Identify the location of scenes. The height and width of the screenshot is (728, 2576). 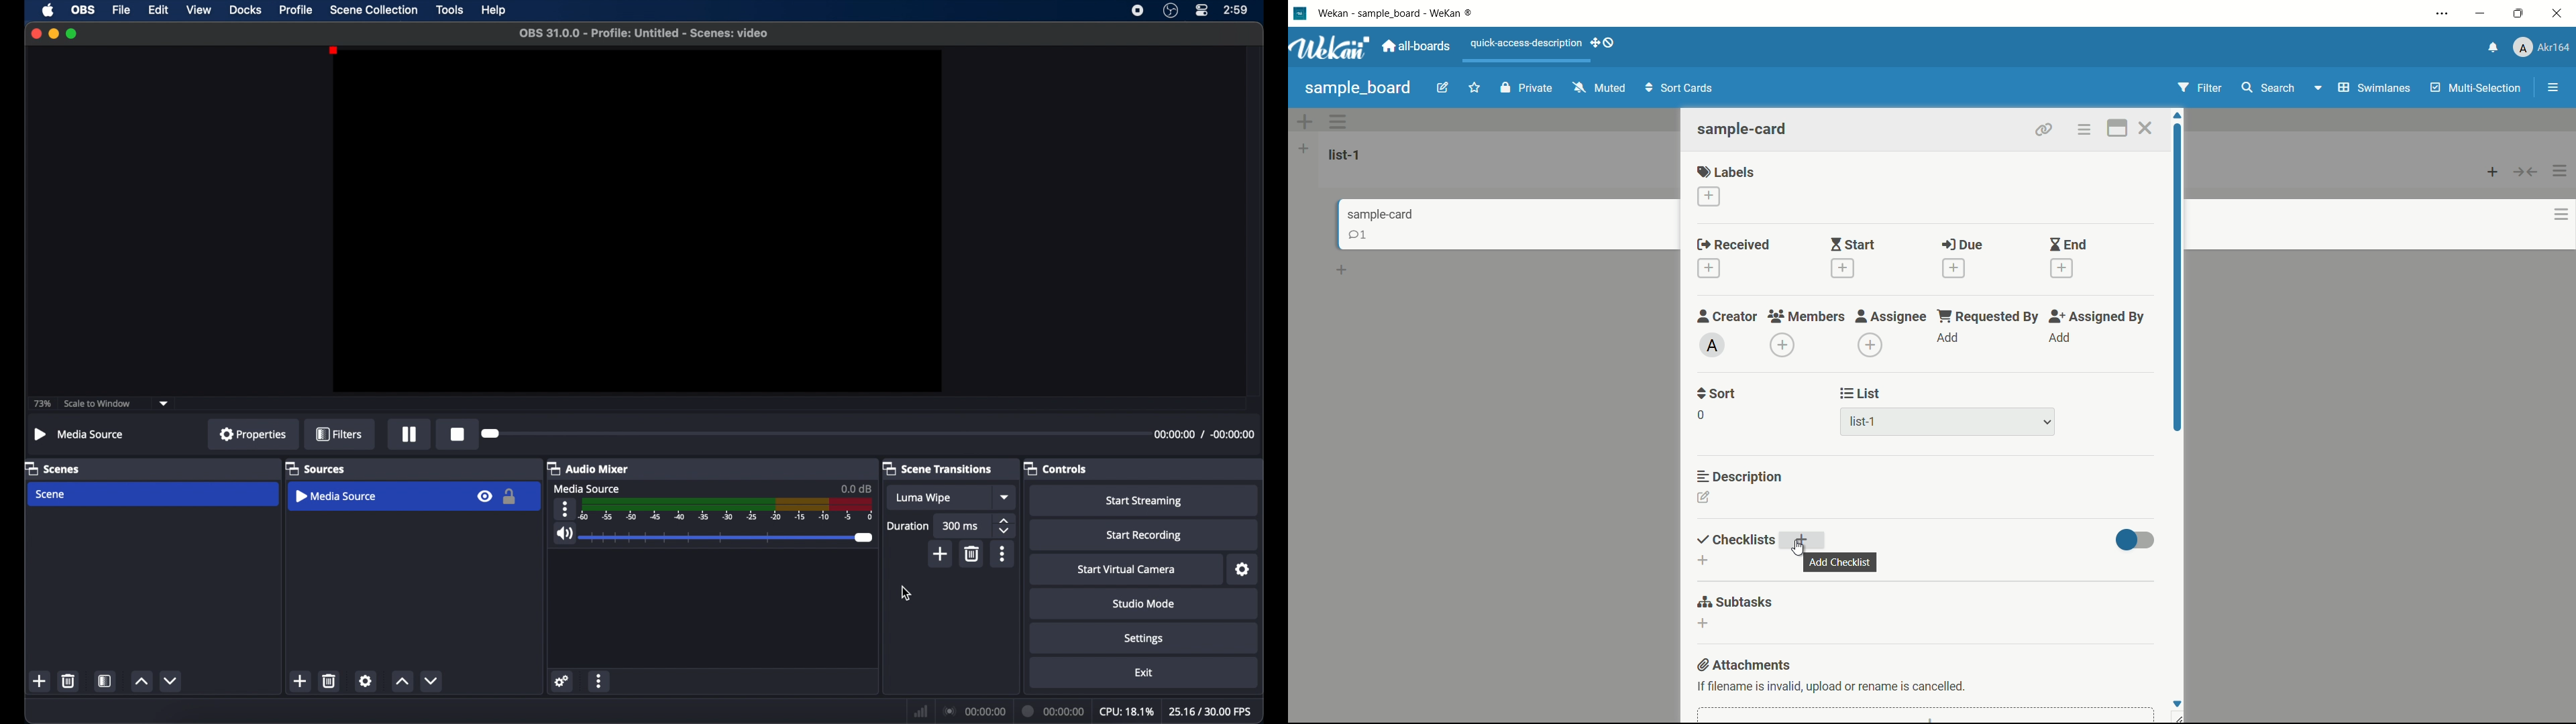
(53, 468).